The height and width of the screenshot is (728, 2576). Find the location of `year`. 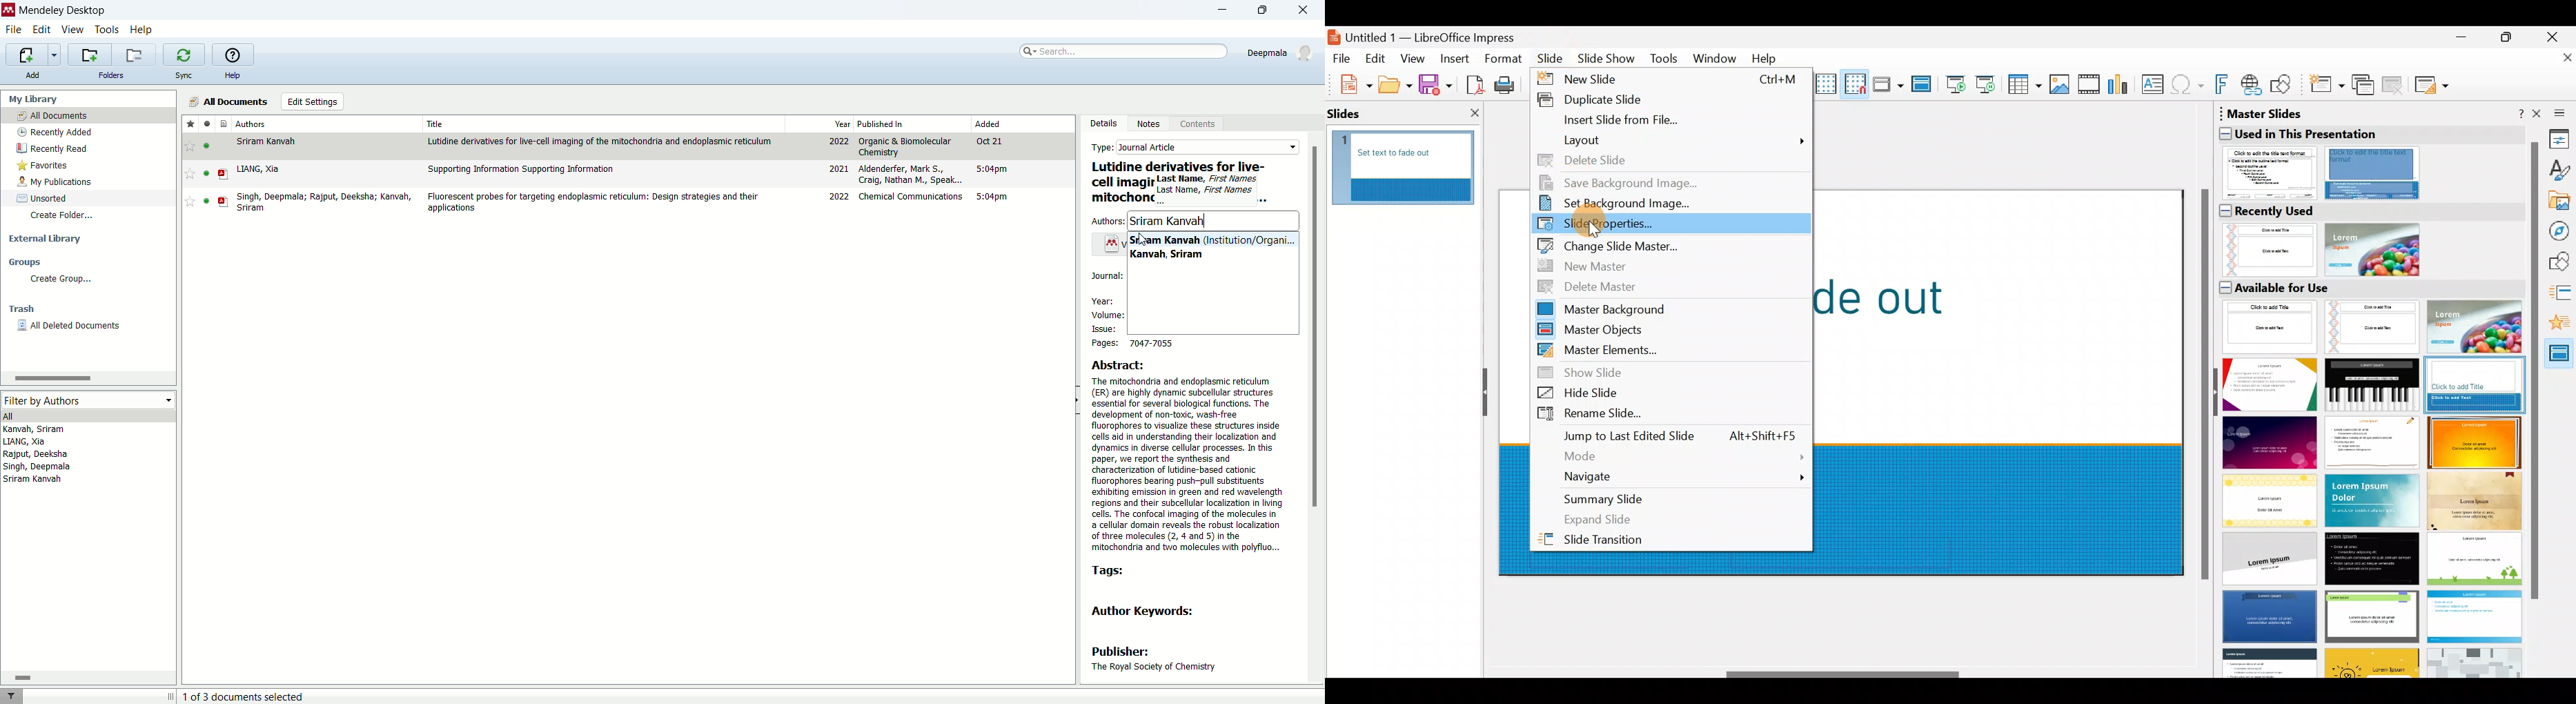

year is located at coordinates (839, 123).